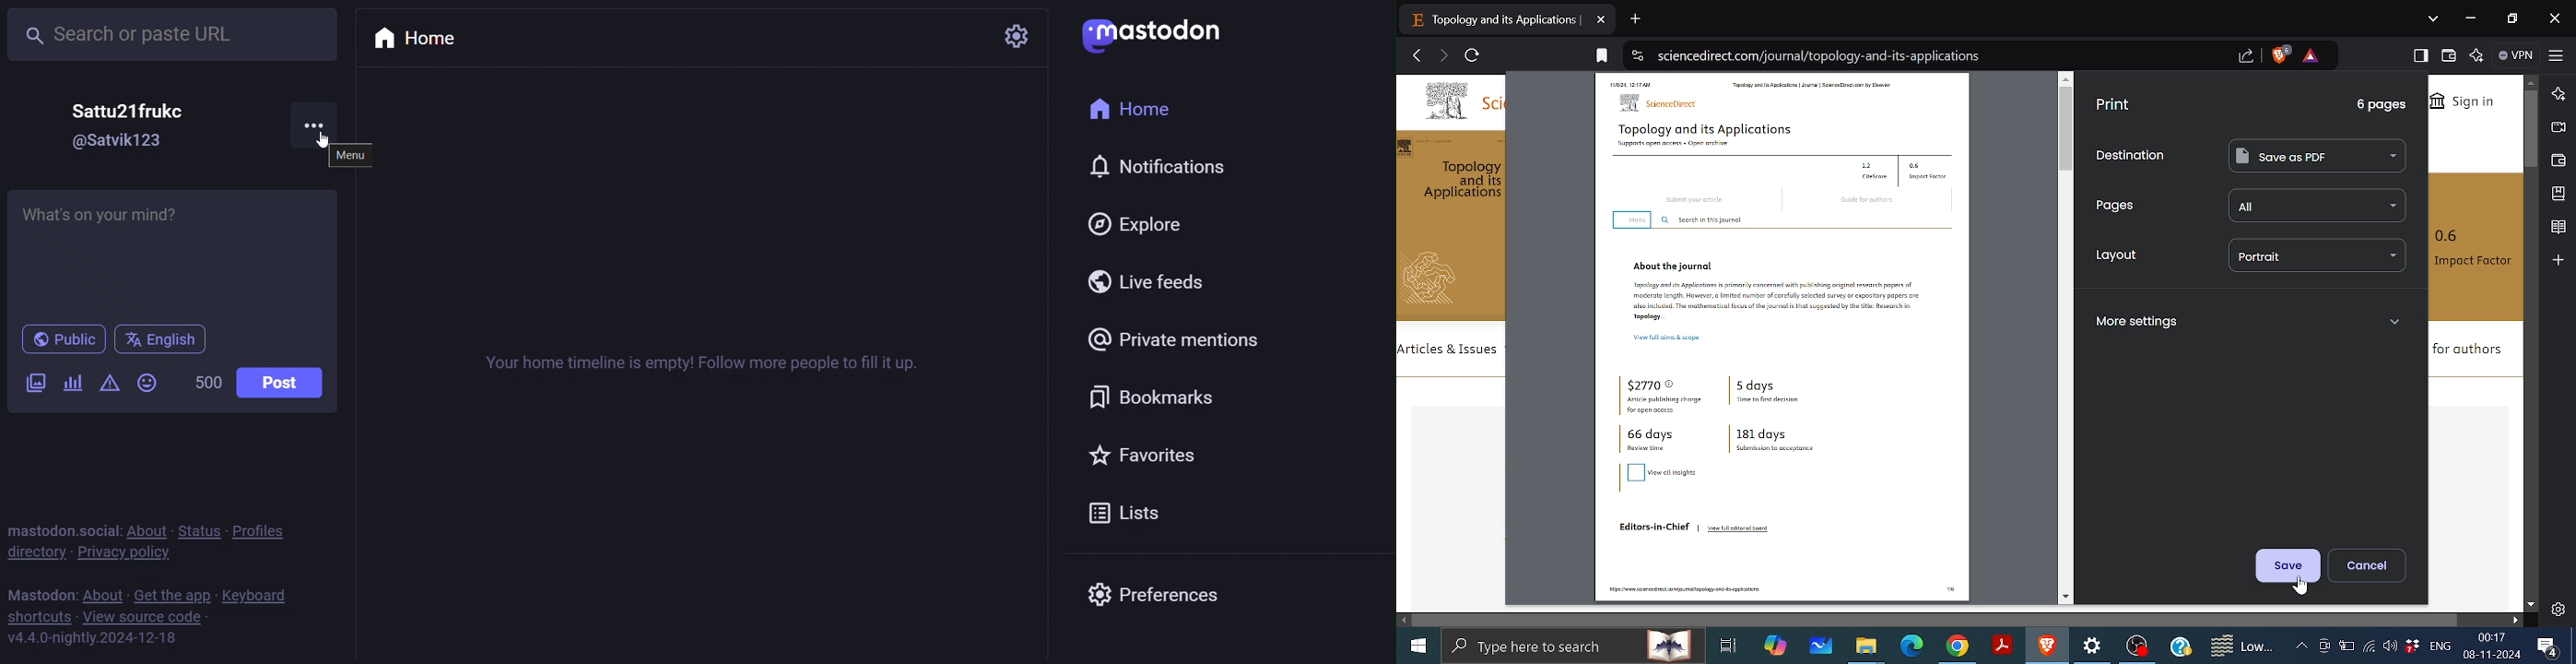 Image resolution: width=2576 pixels, height=672 pixels. I want to click on notification, so click(1145, 169).